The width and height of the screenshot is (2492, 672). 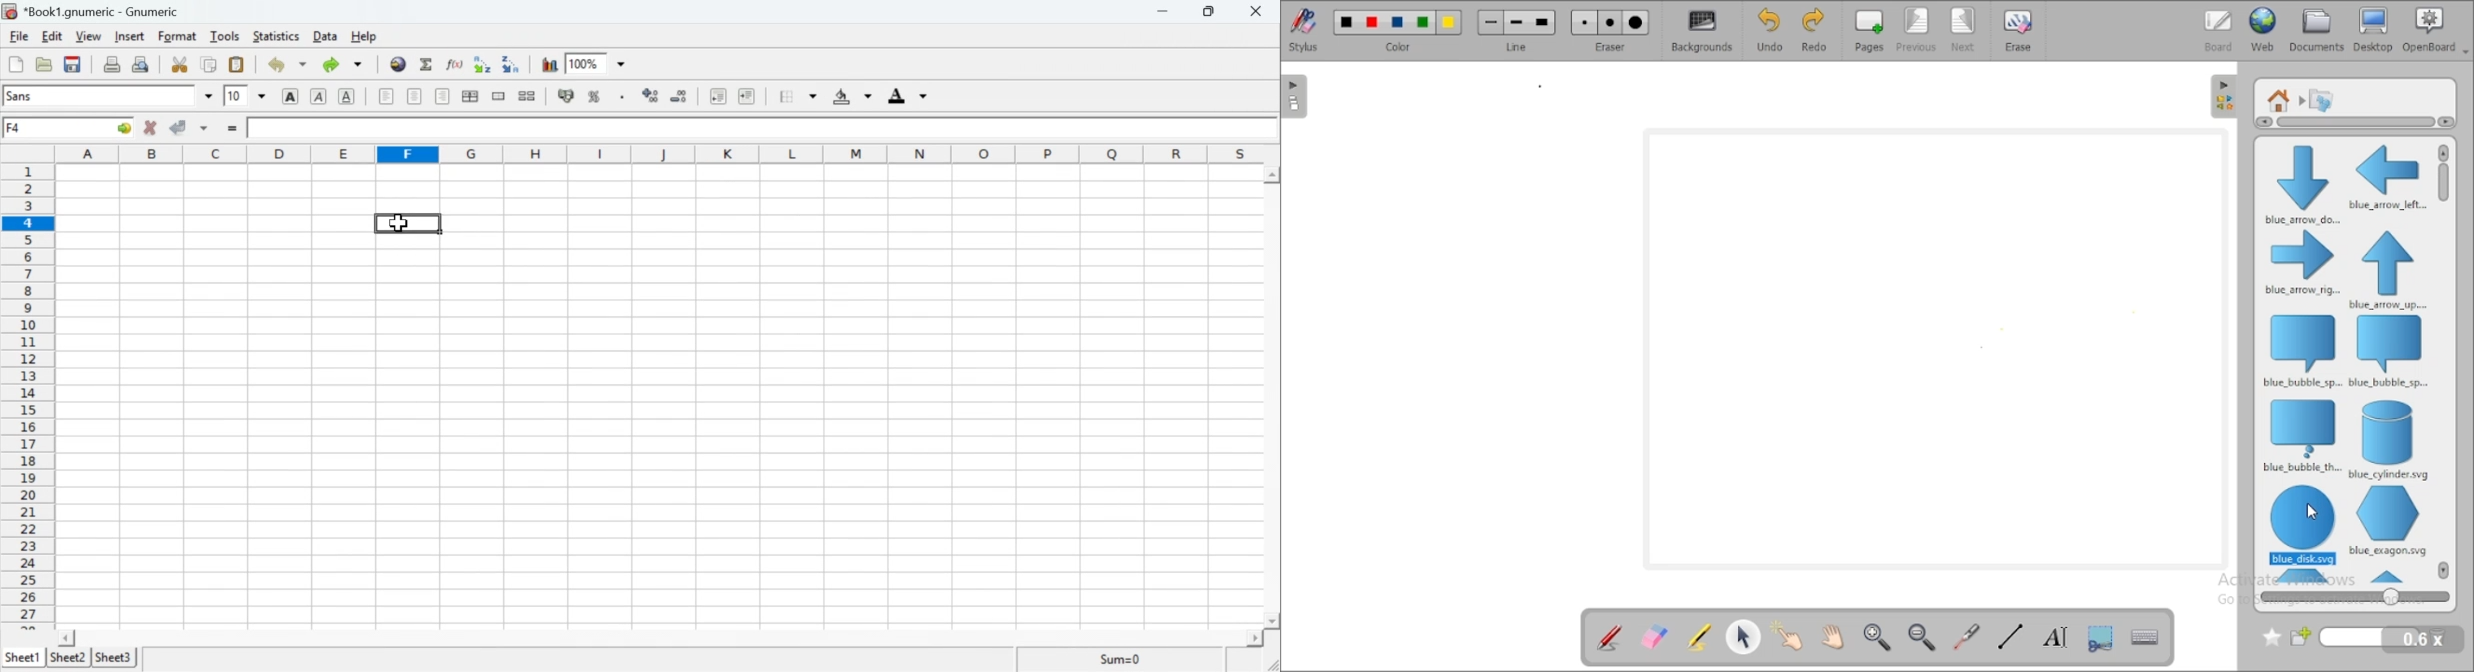 I want to click on Font Size, so click(x=234, y=96).